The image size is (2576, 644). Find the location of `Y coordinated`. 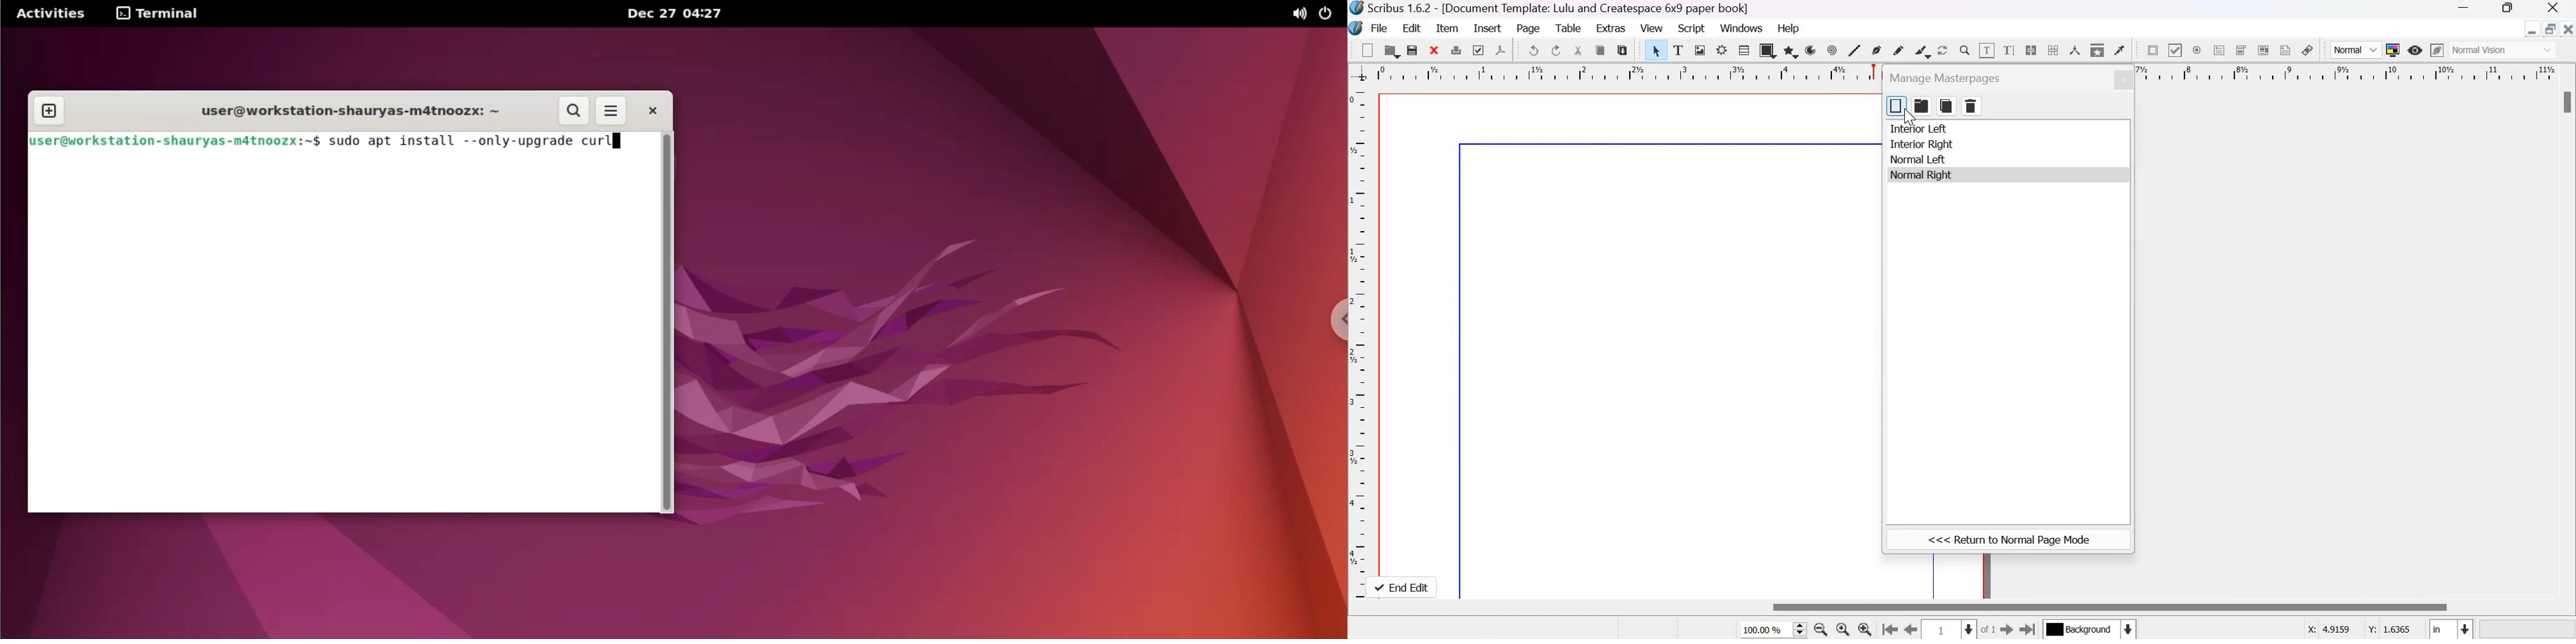

Y coordinated is located at coordinates (2390, 628).